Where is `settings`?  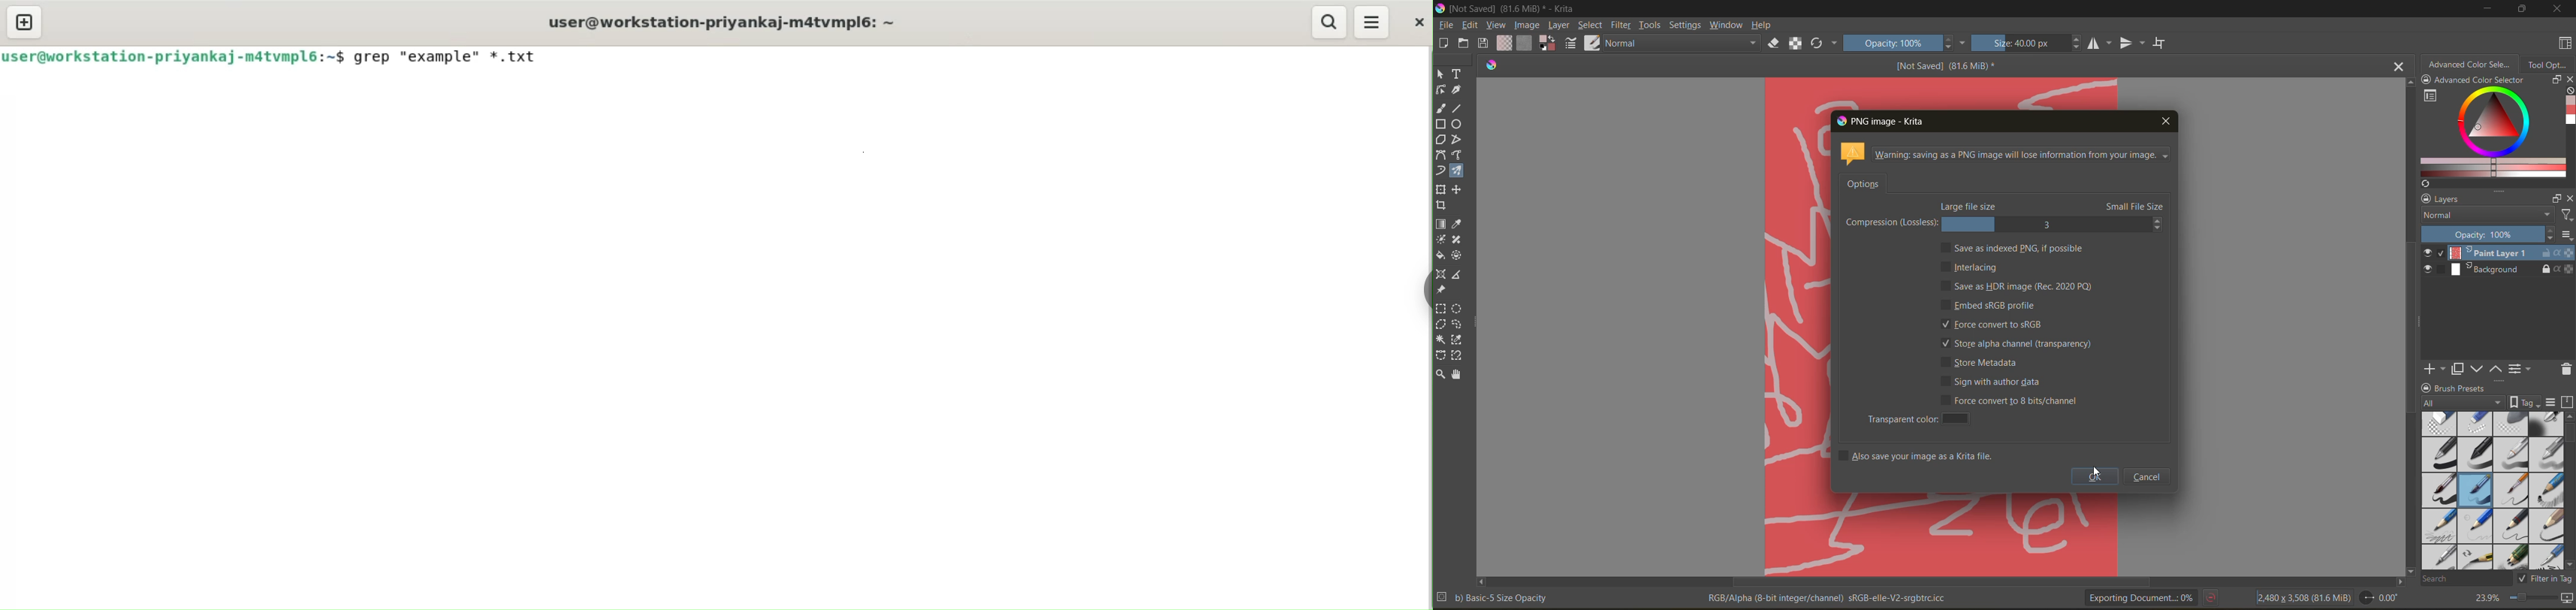
settings is located at coordinates (1685, 25).